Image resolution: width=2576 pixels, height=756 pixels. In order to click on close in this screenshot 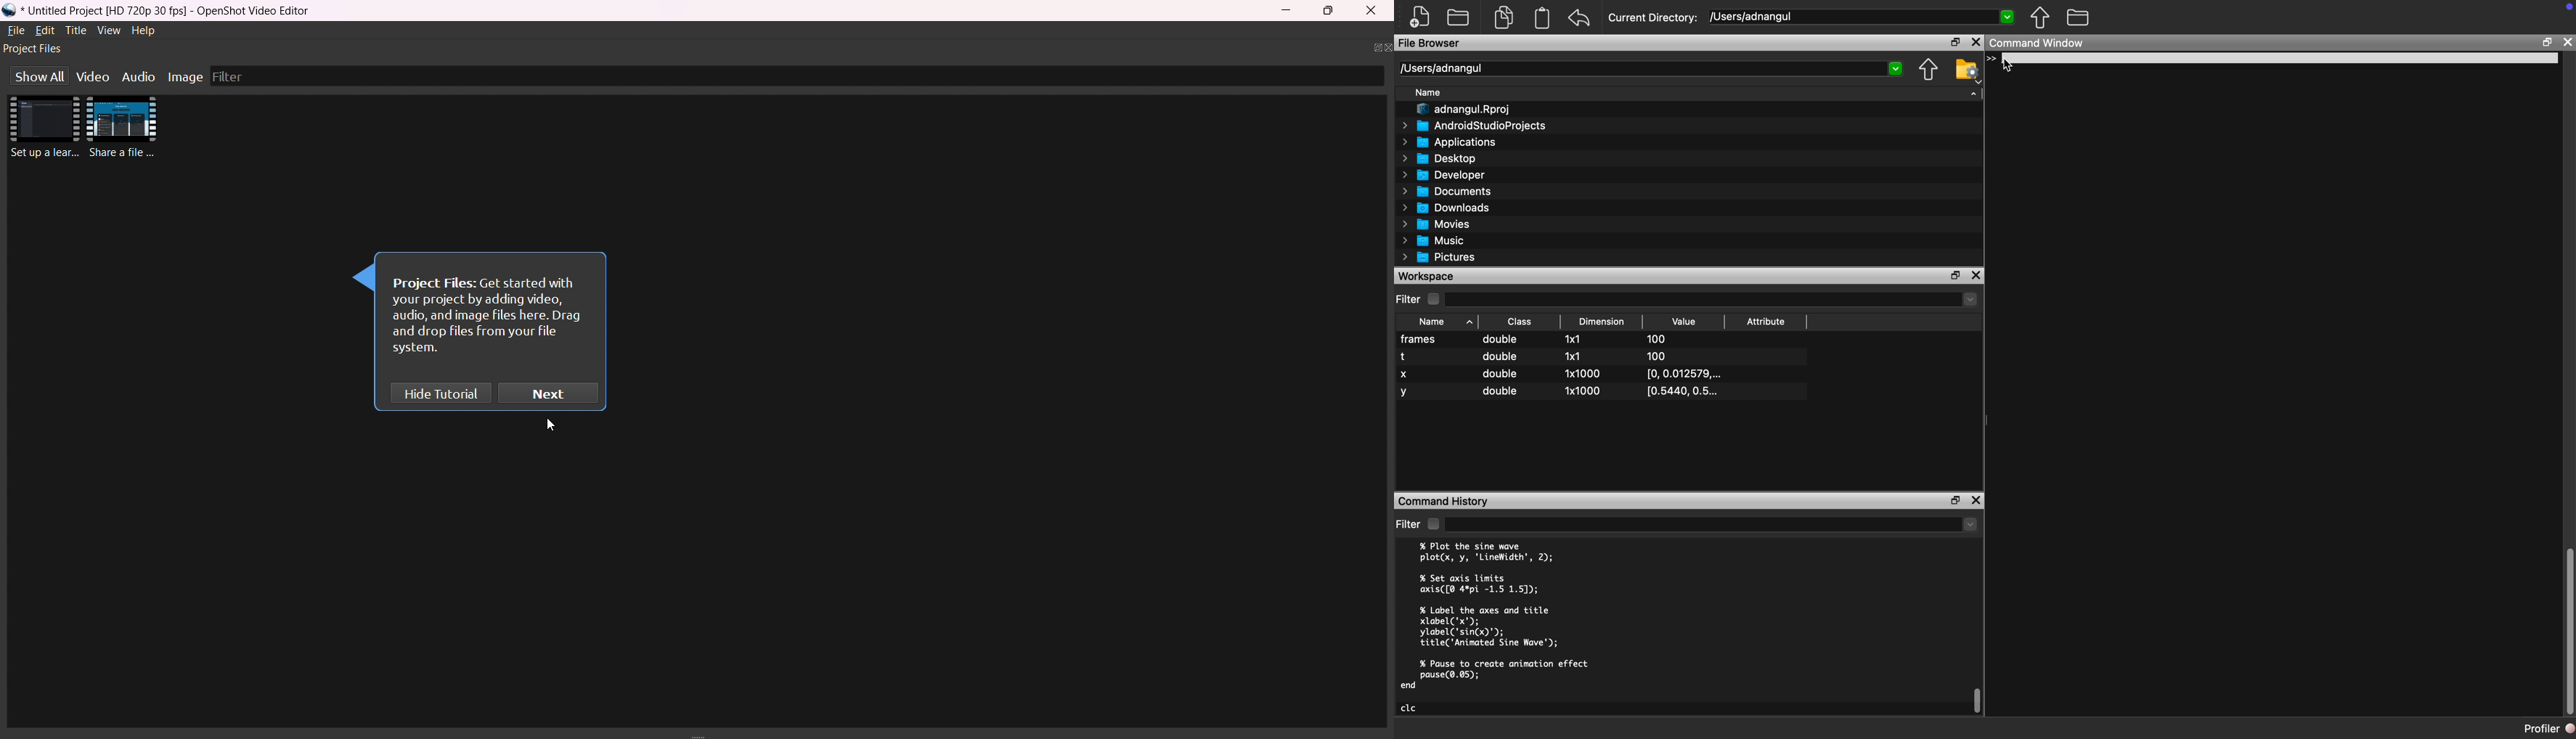, I will do `click(1389, 47)`.